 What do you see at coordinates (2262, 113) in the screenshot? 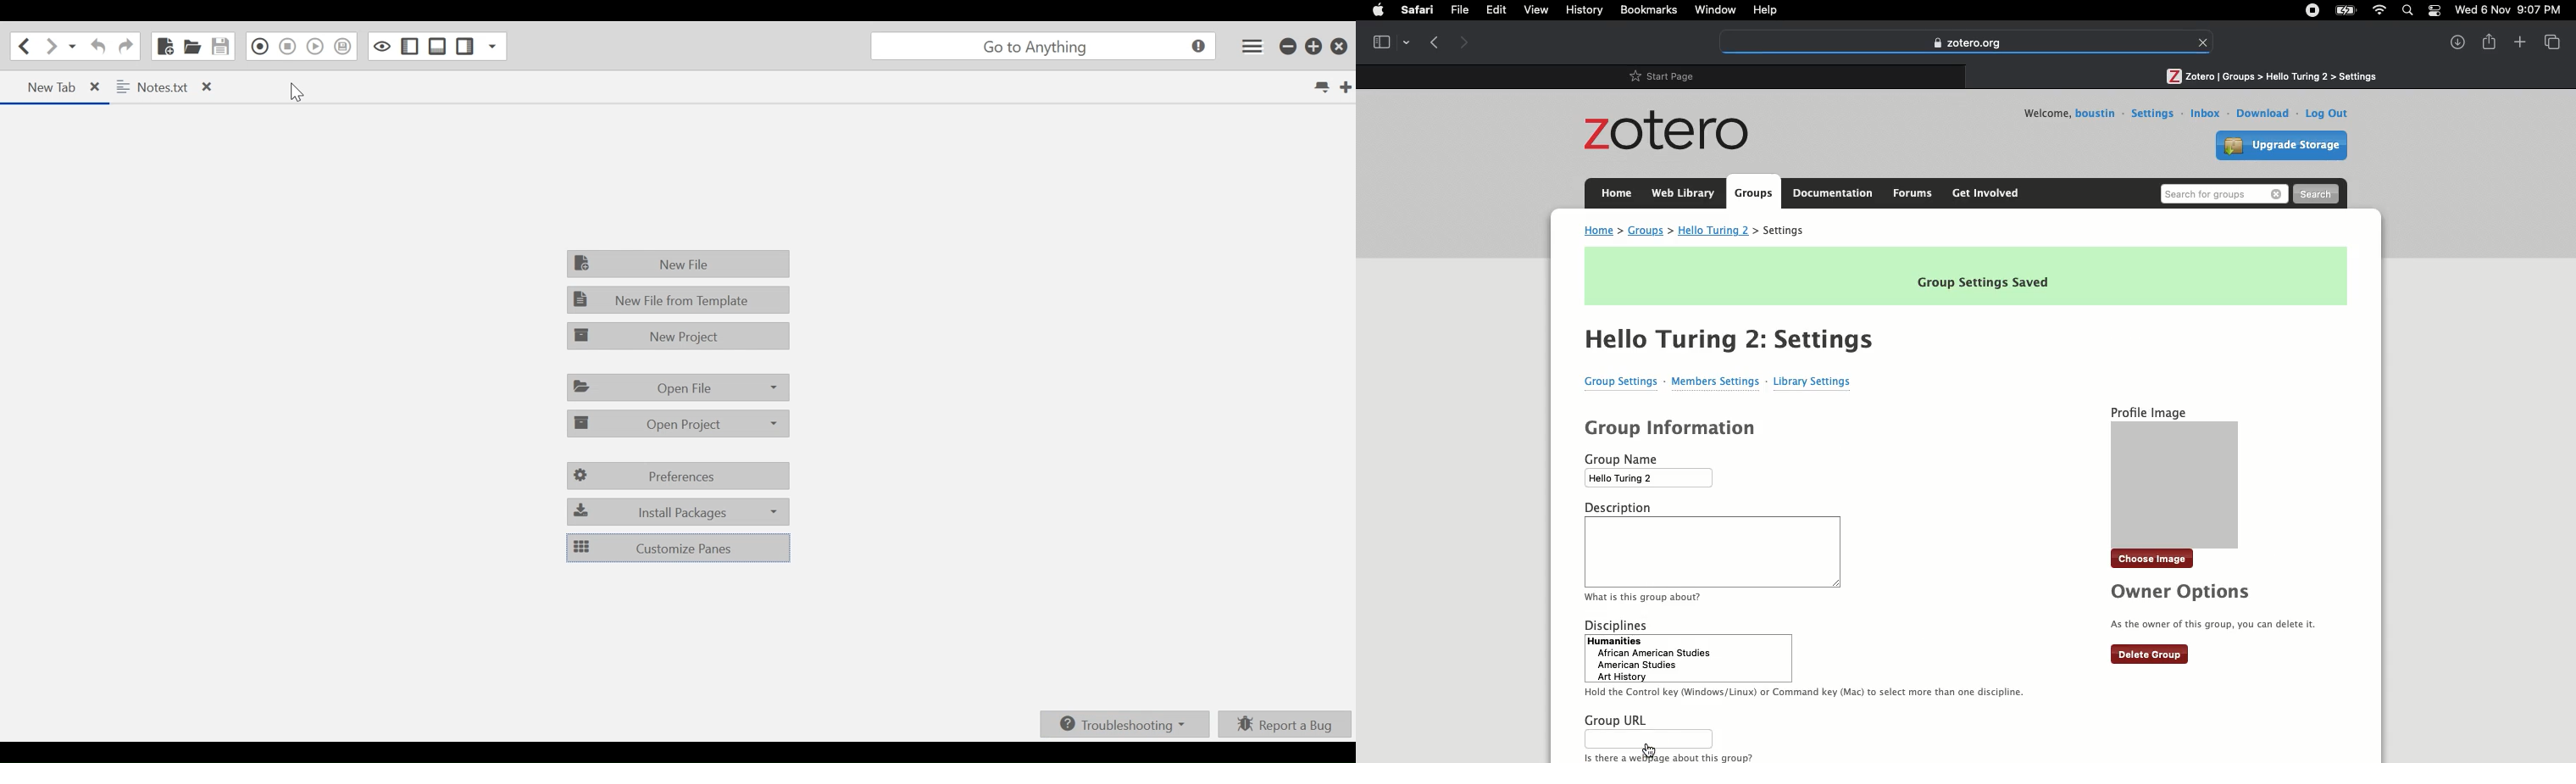
I see `Download` at bounding box center [2262, 113].